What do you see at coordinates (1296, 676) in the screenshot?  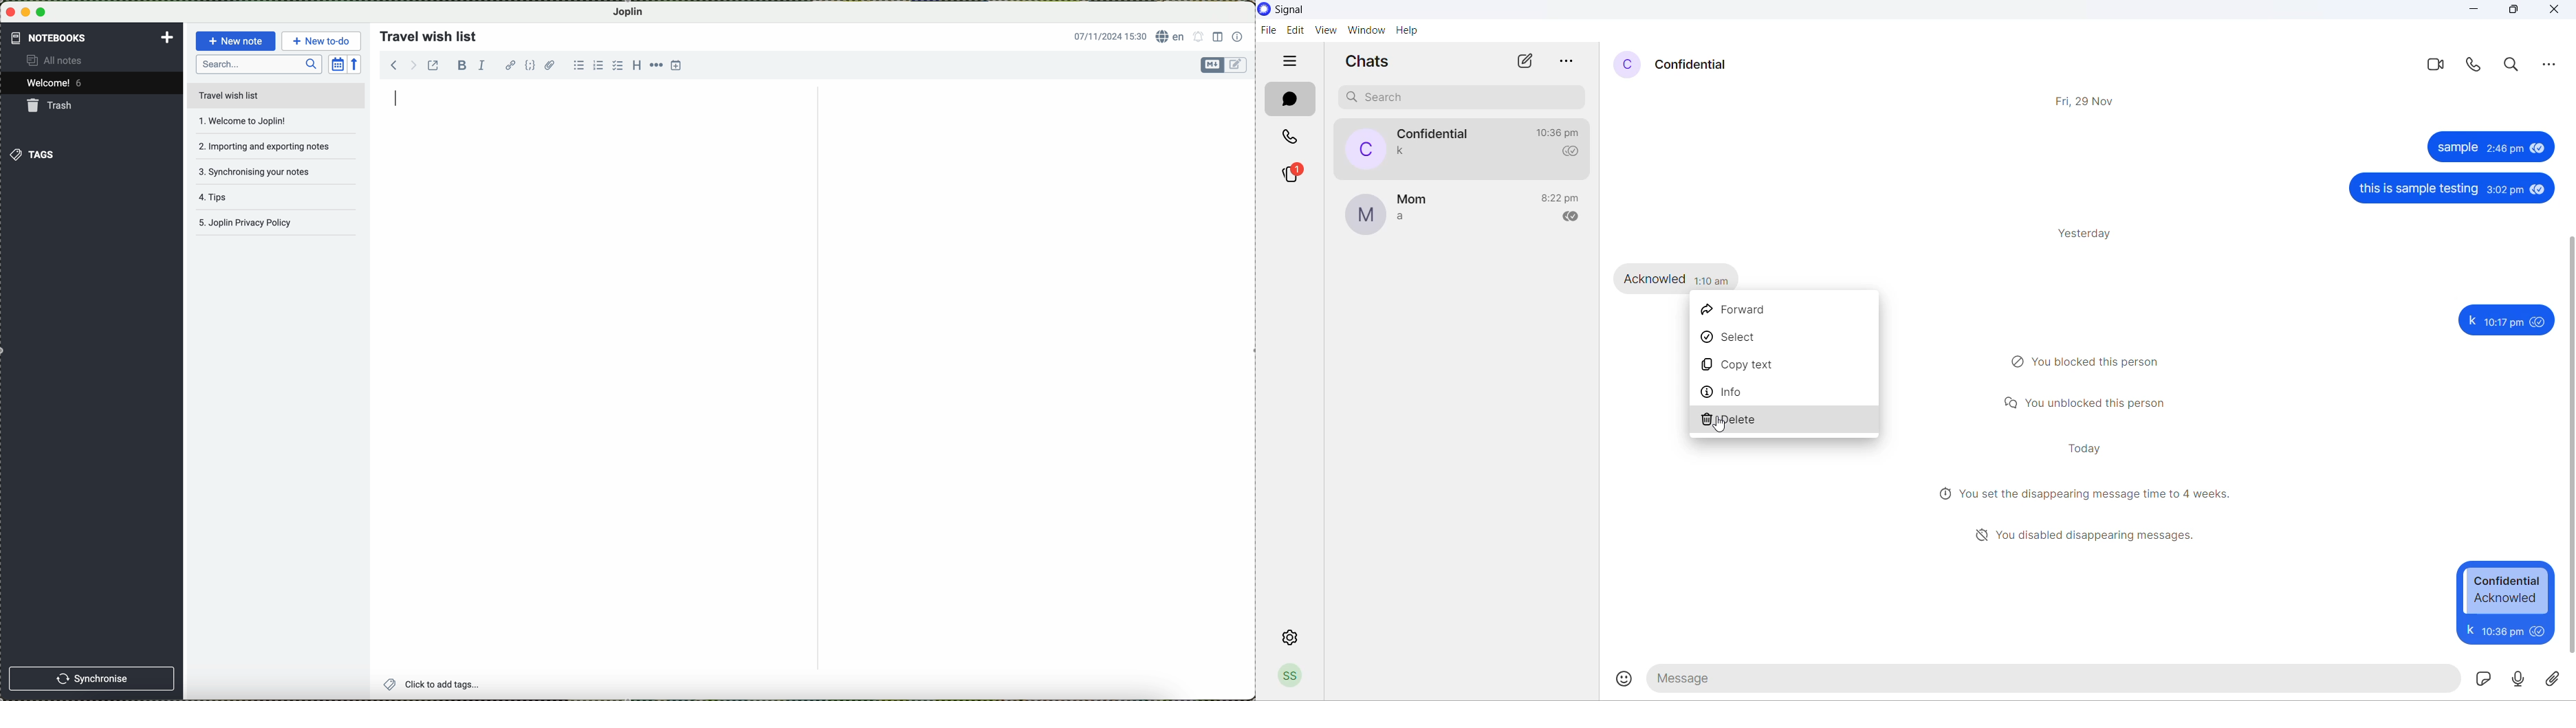 I see `profile` at bounding box center [1296, 676].